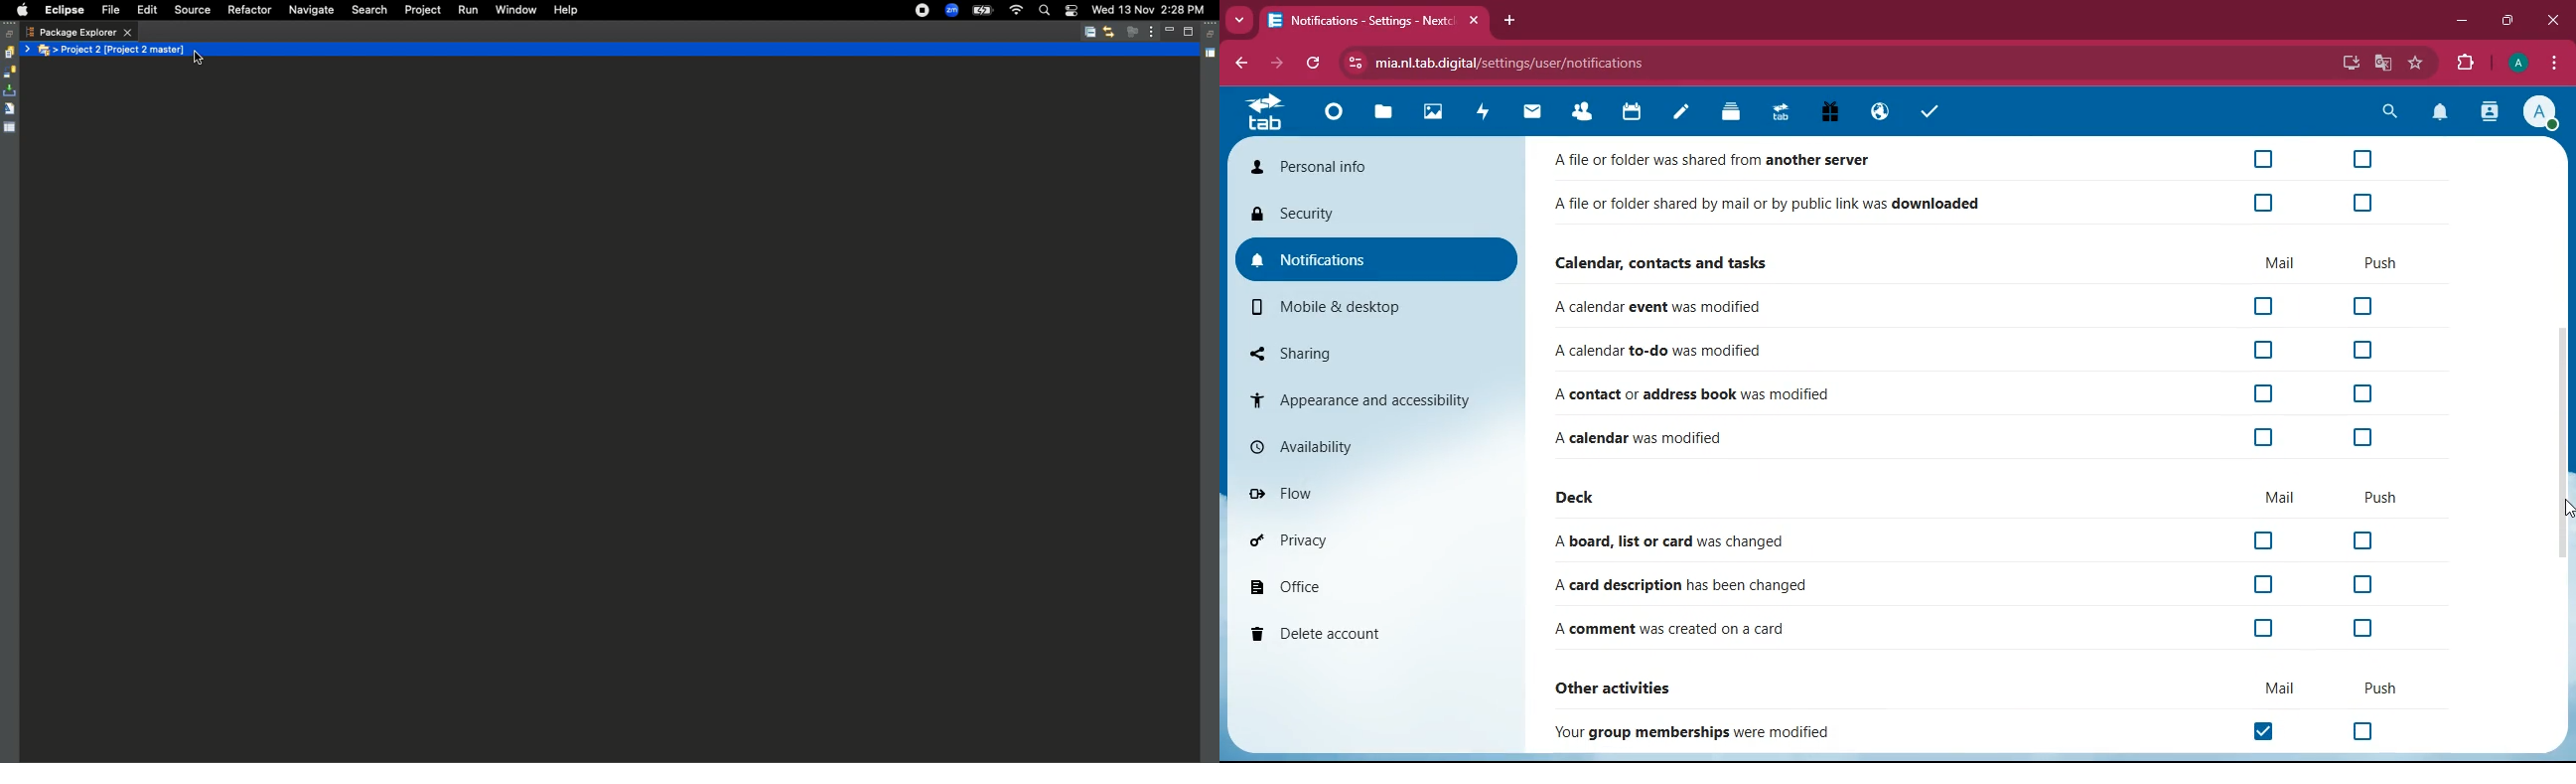  Describe the element at coordinates (1508, 20) in the screenshot. I see `add tab` at that location.